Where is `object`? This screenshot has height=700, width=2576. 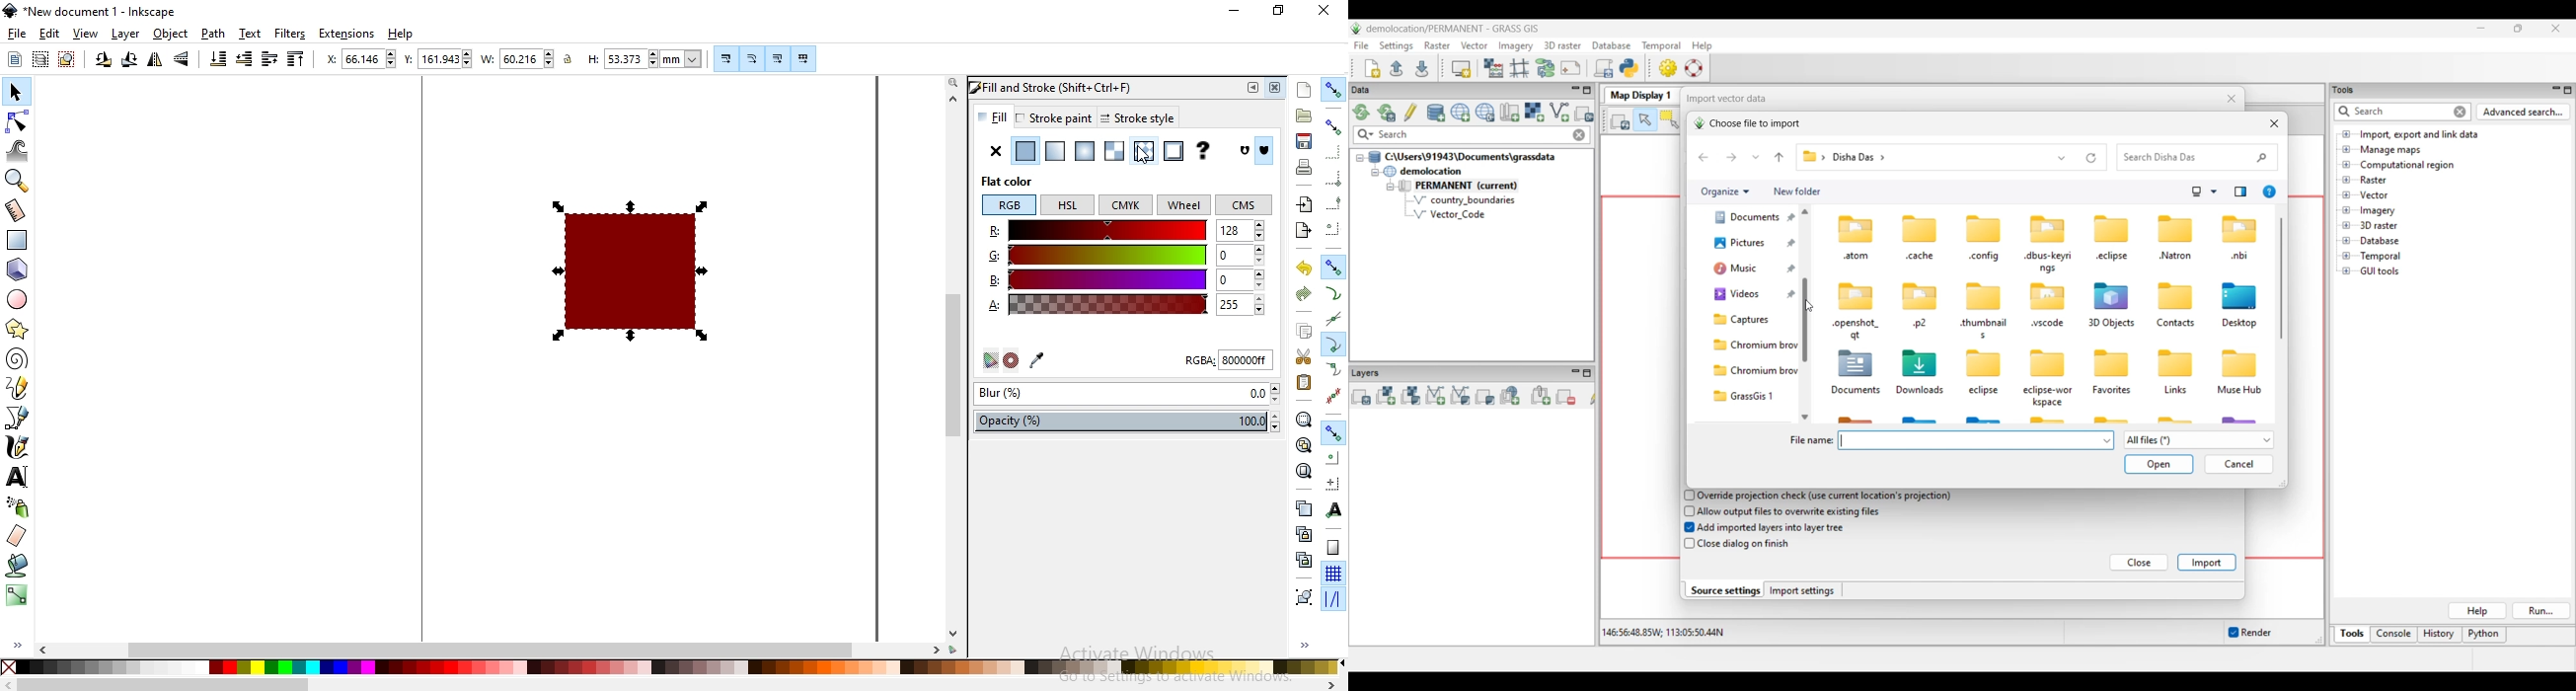
object is located at coordinates (172, 35).